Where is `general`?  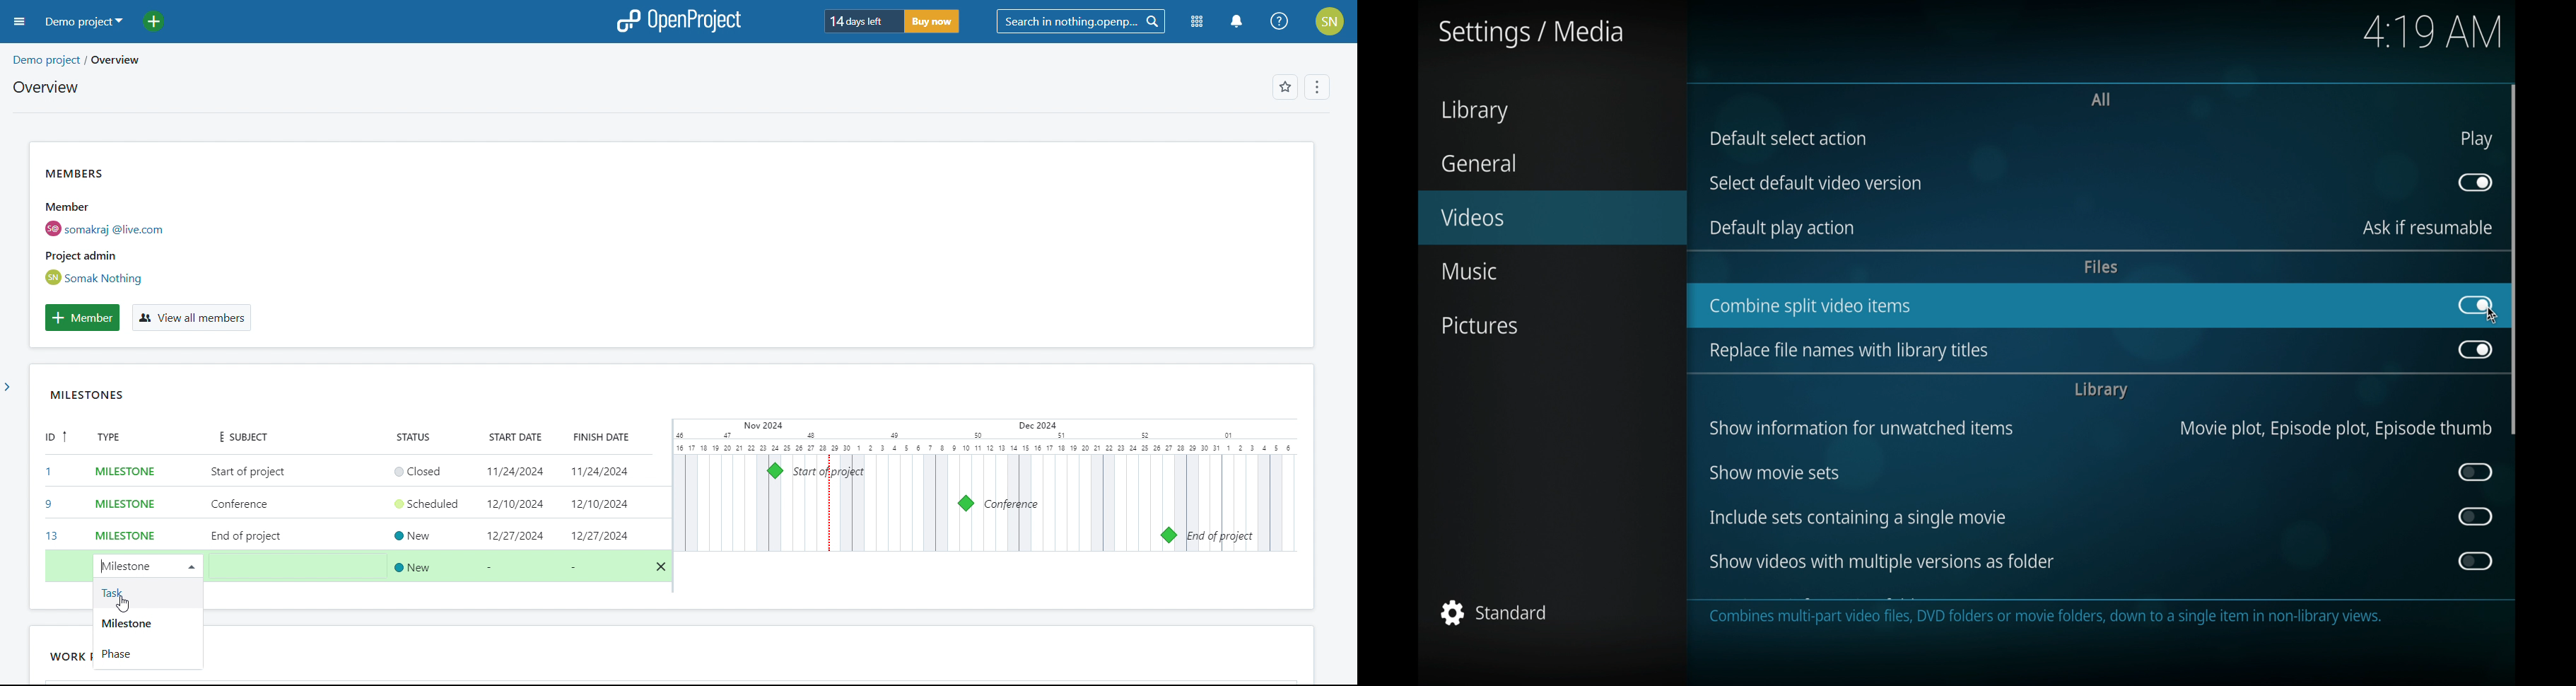 general is located at coordinates (1478, 163).